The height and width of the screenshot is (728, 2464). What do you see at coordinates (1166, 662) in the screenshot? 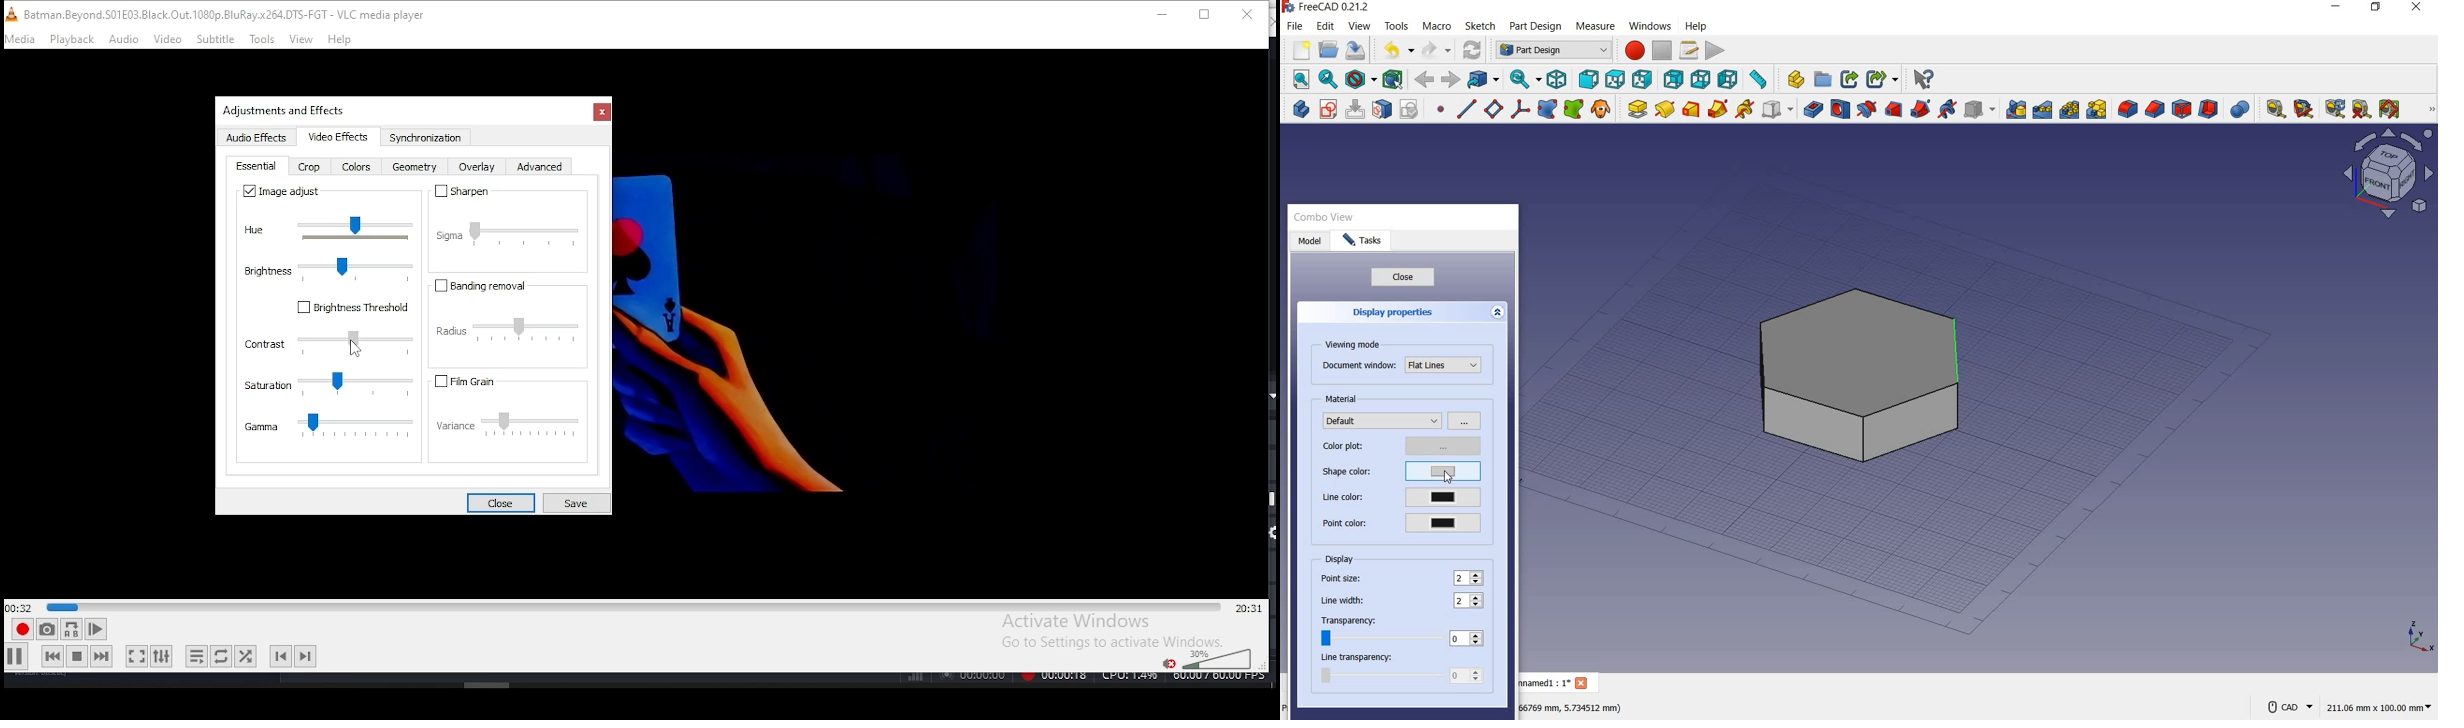
I see `mute/unmute` at bounding box center [1166, 662].